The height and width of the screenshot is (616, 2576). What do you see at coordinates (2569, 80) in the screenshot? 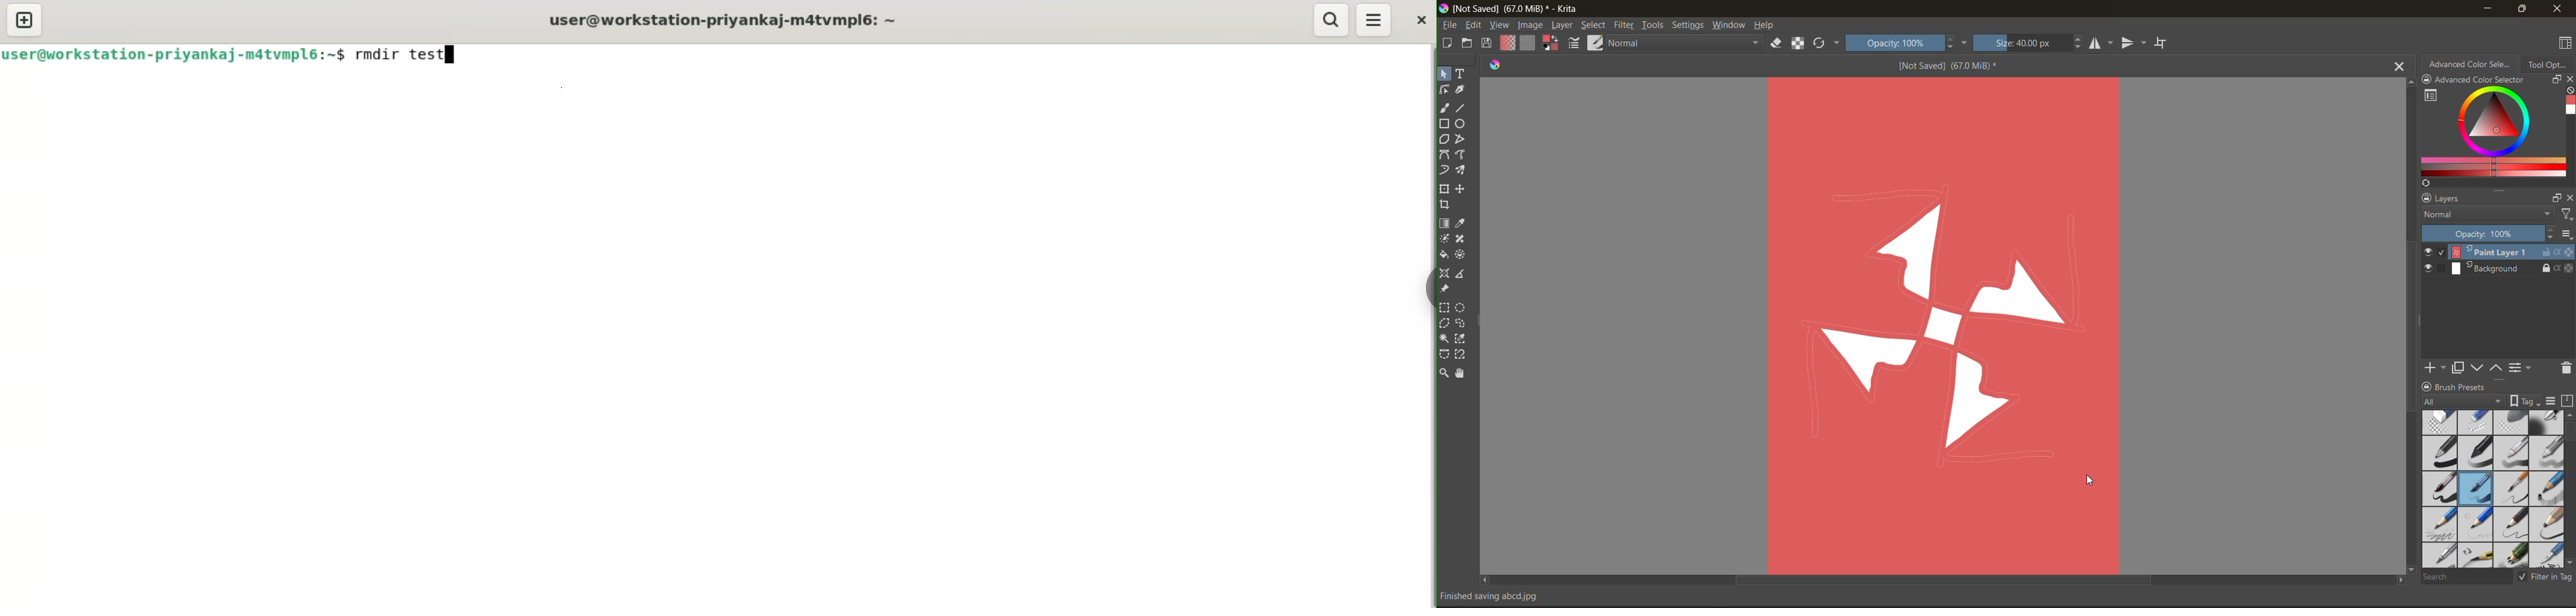
I see `close` at bounding box center [2569, 80].